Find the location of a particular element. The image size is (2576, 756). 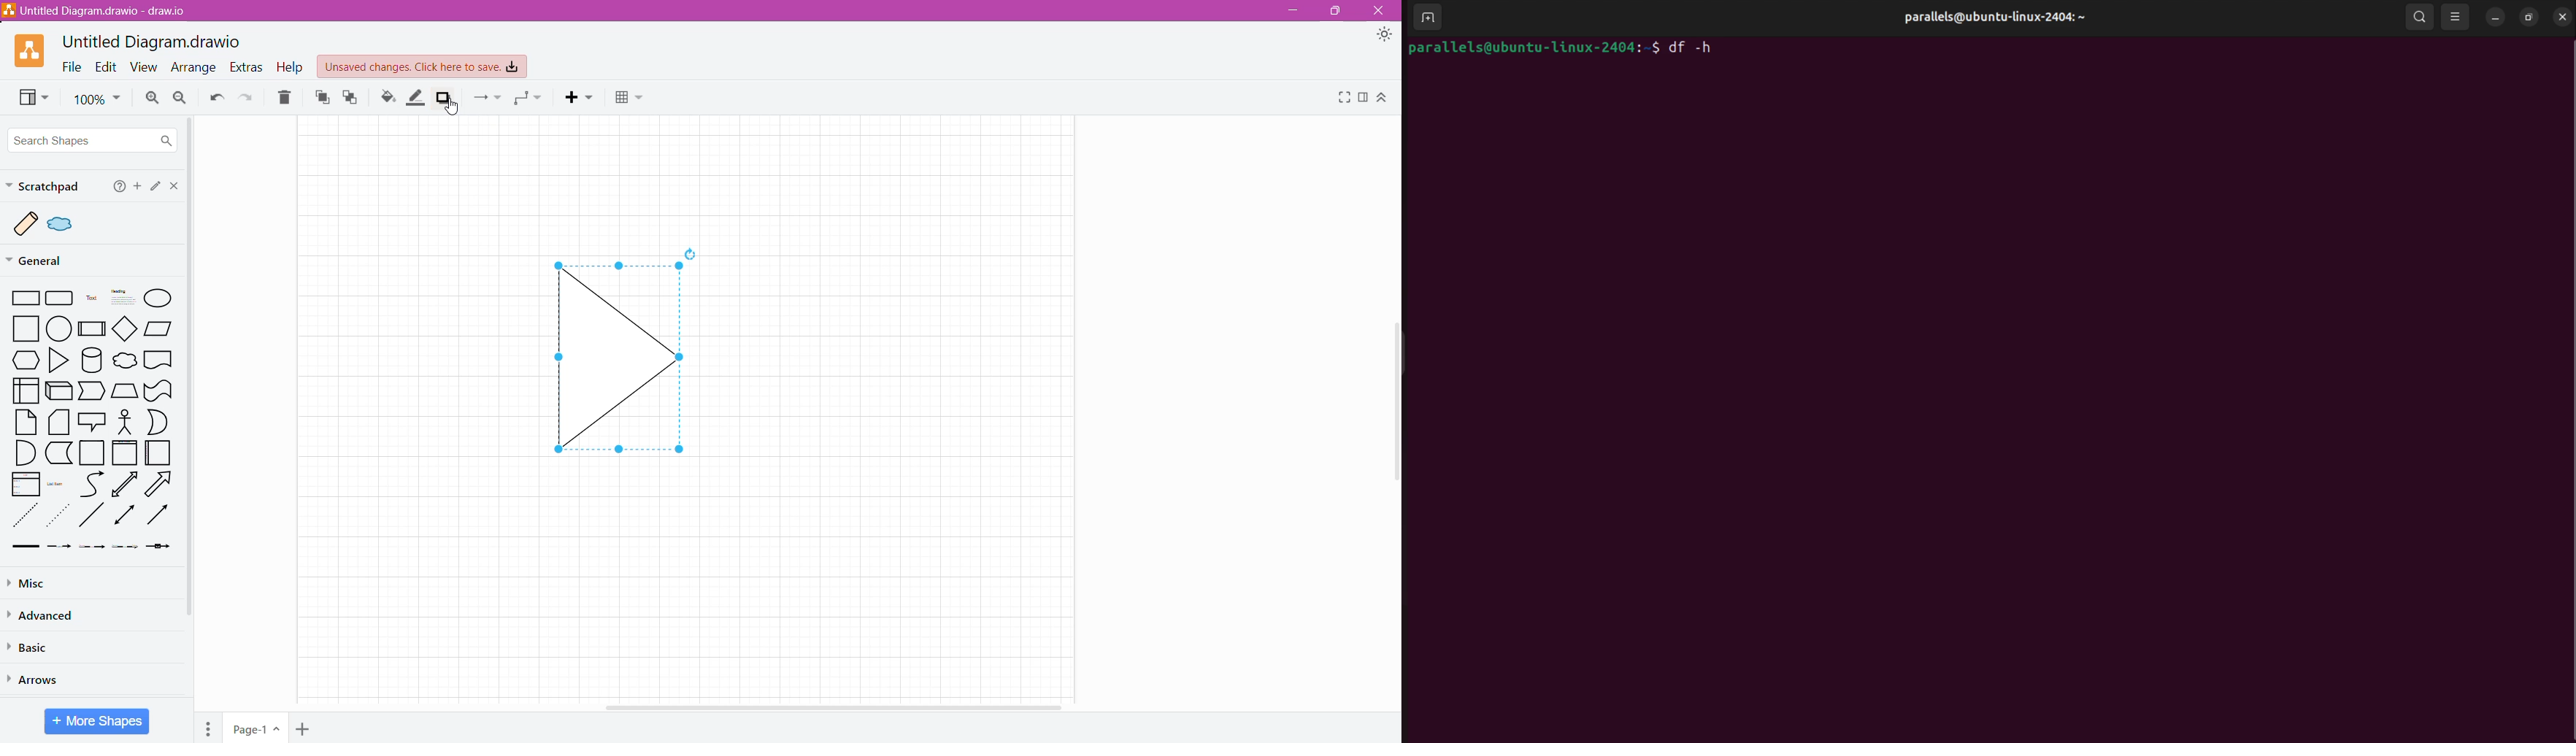

Shadow is located at coordinates (445, 98).